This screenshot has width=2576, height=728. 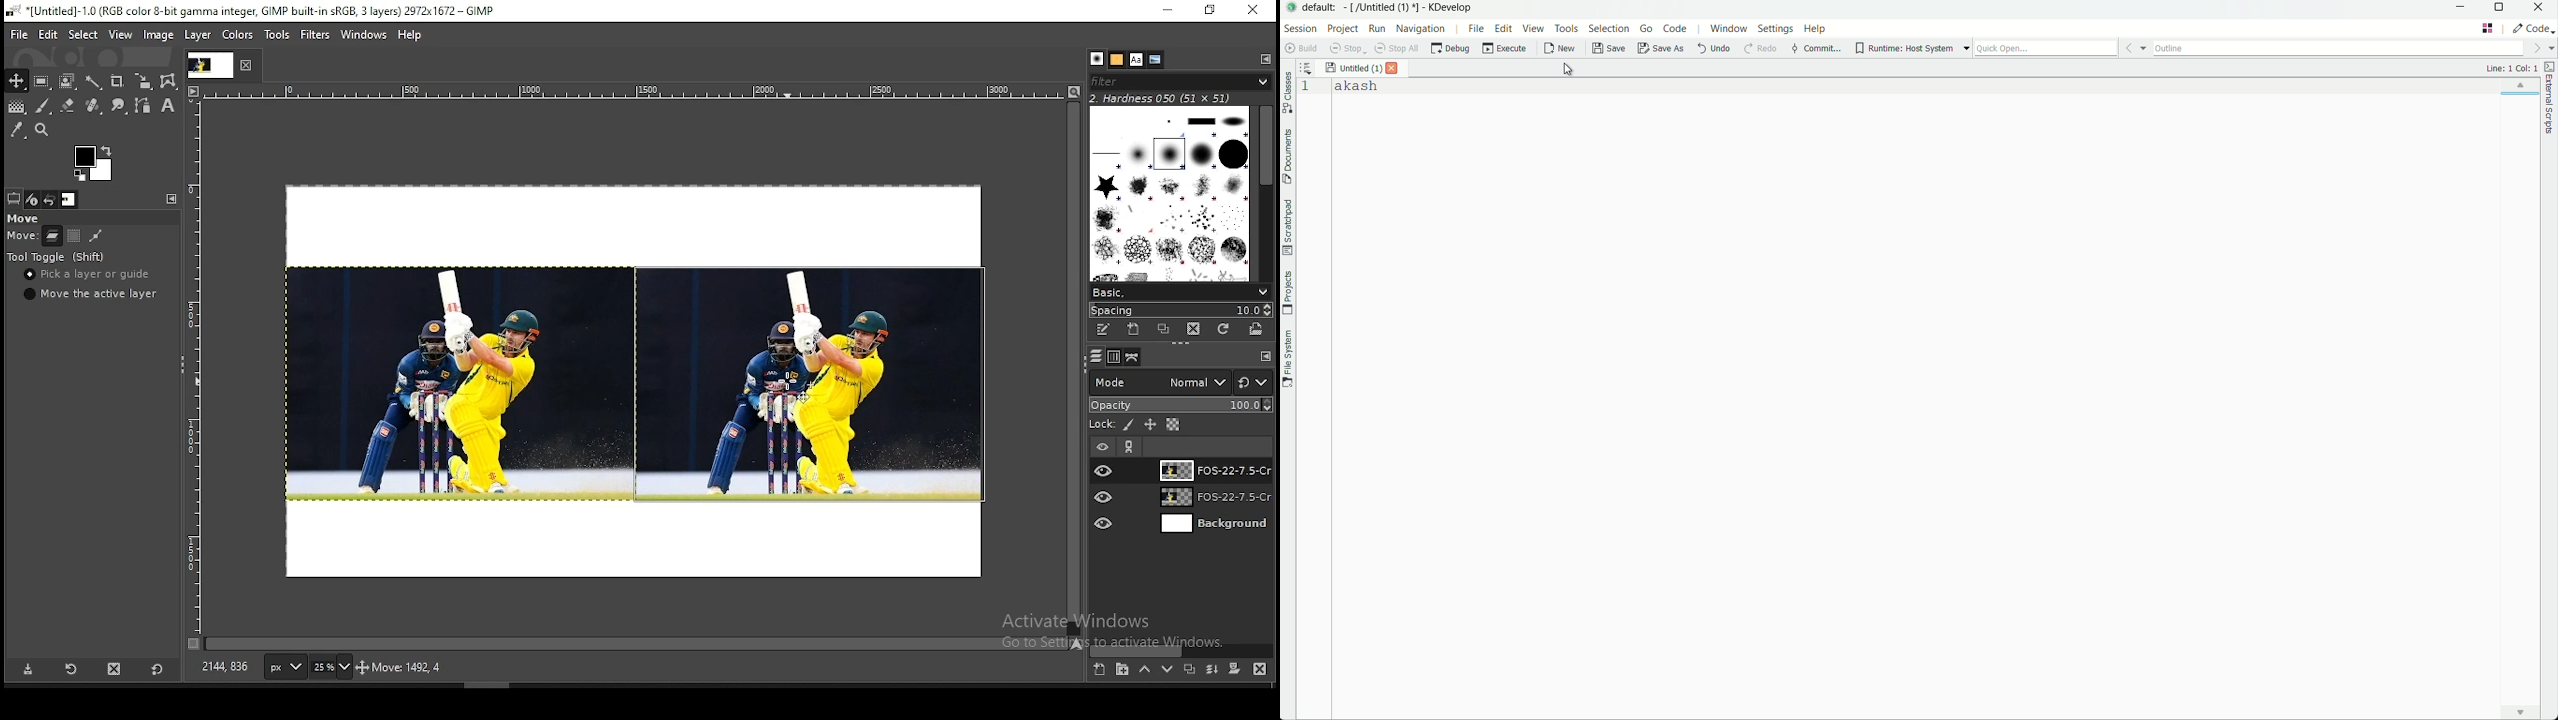 I want to click on pick a layer or guide, so click(x=89, y=276).